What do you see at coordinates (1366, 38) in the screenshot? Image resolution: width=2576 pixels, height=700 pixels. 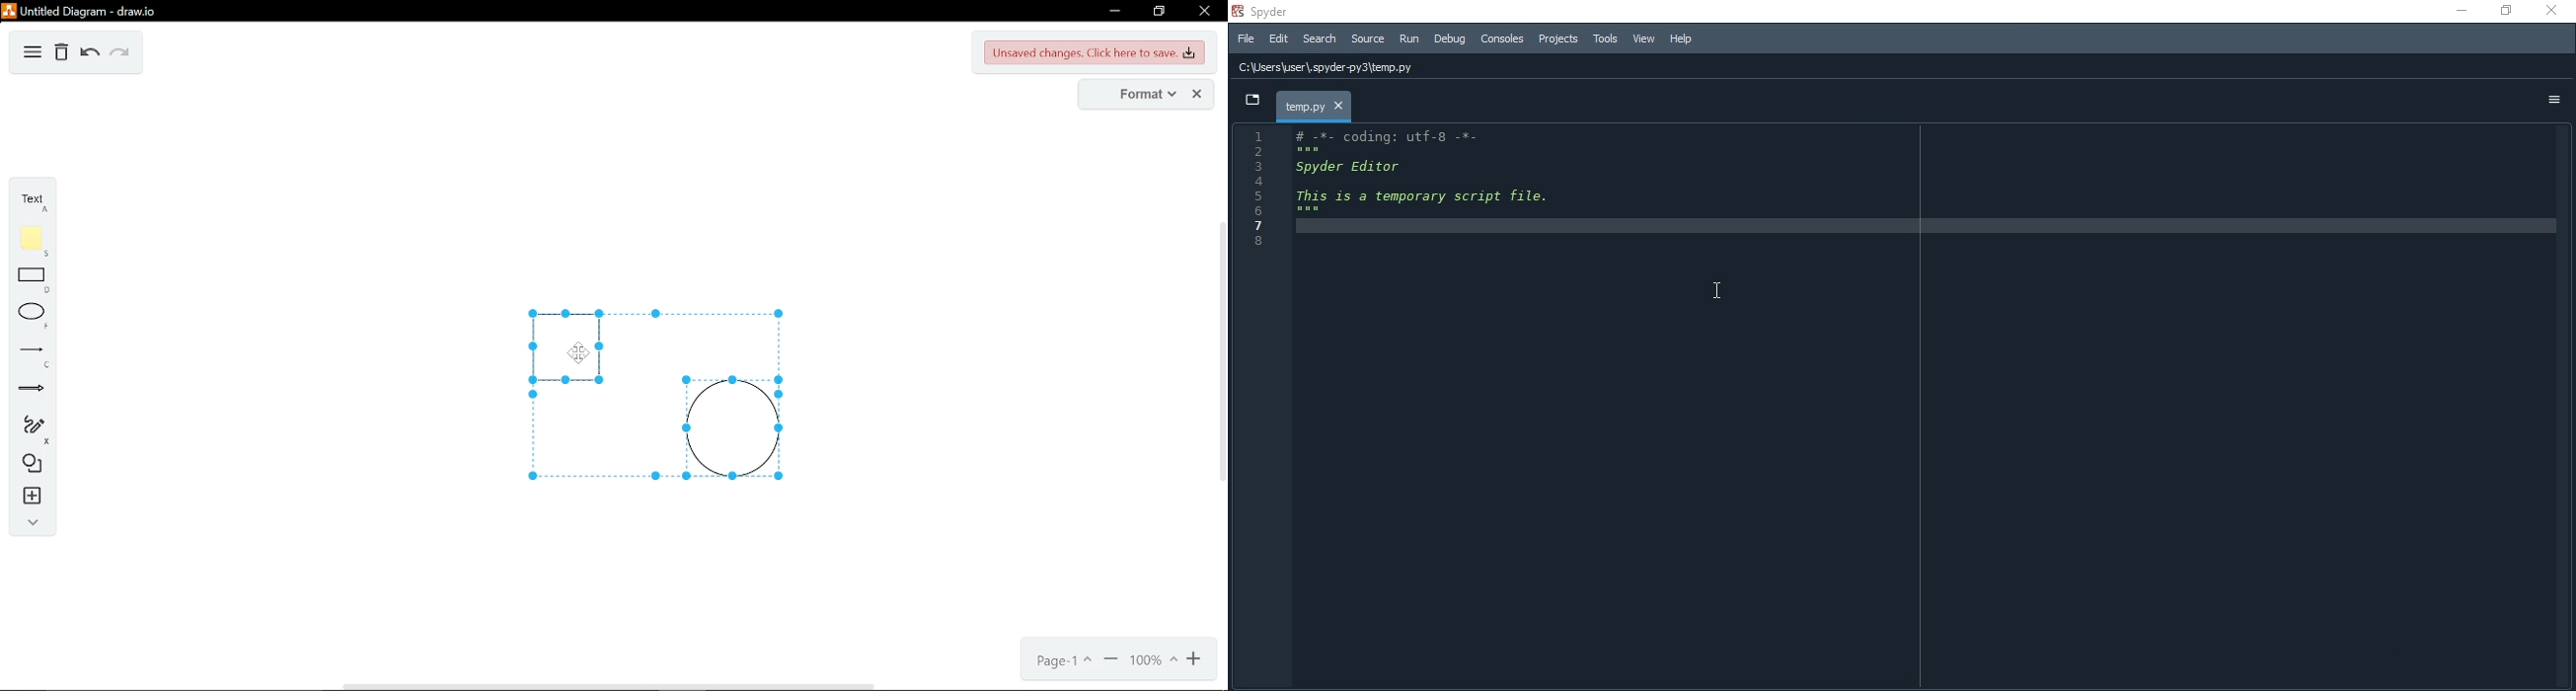 I see `source` at bounding box center [1366, 38].